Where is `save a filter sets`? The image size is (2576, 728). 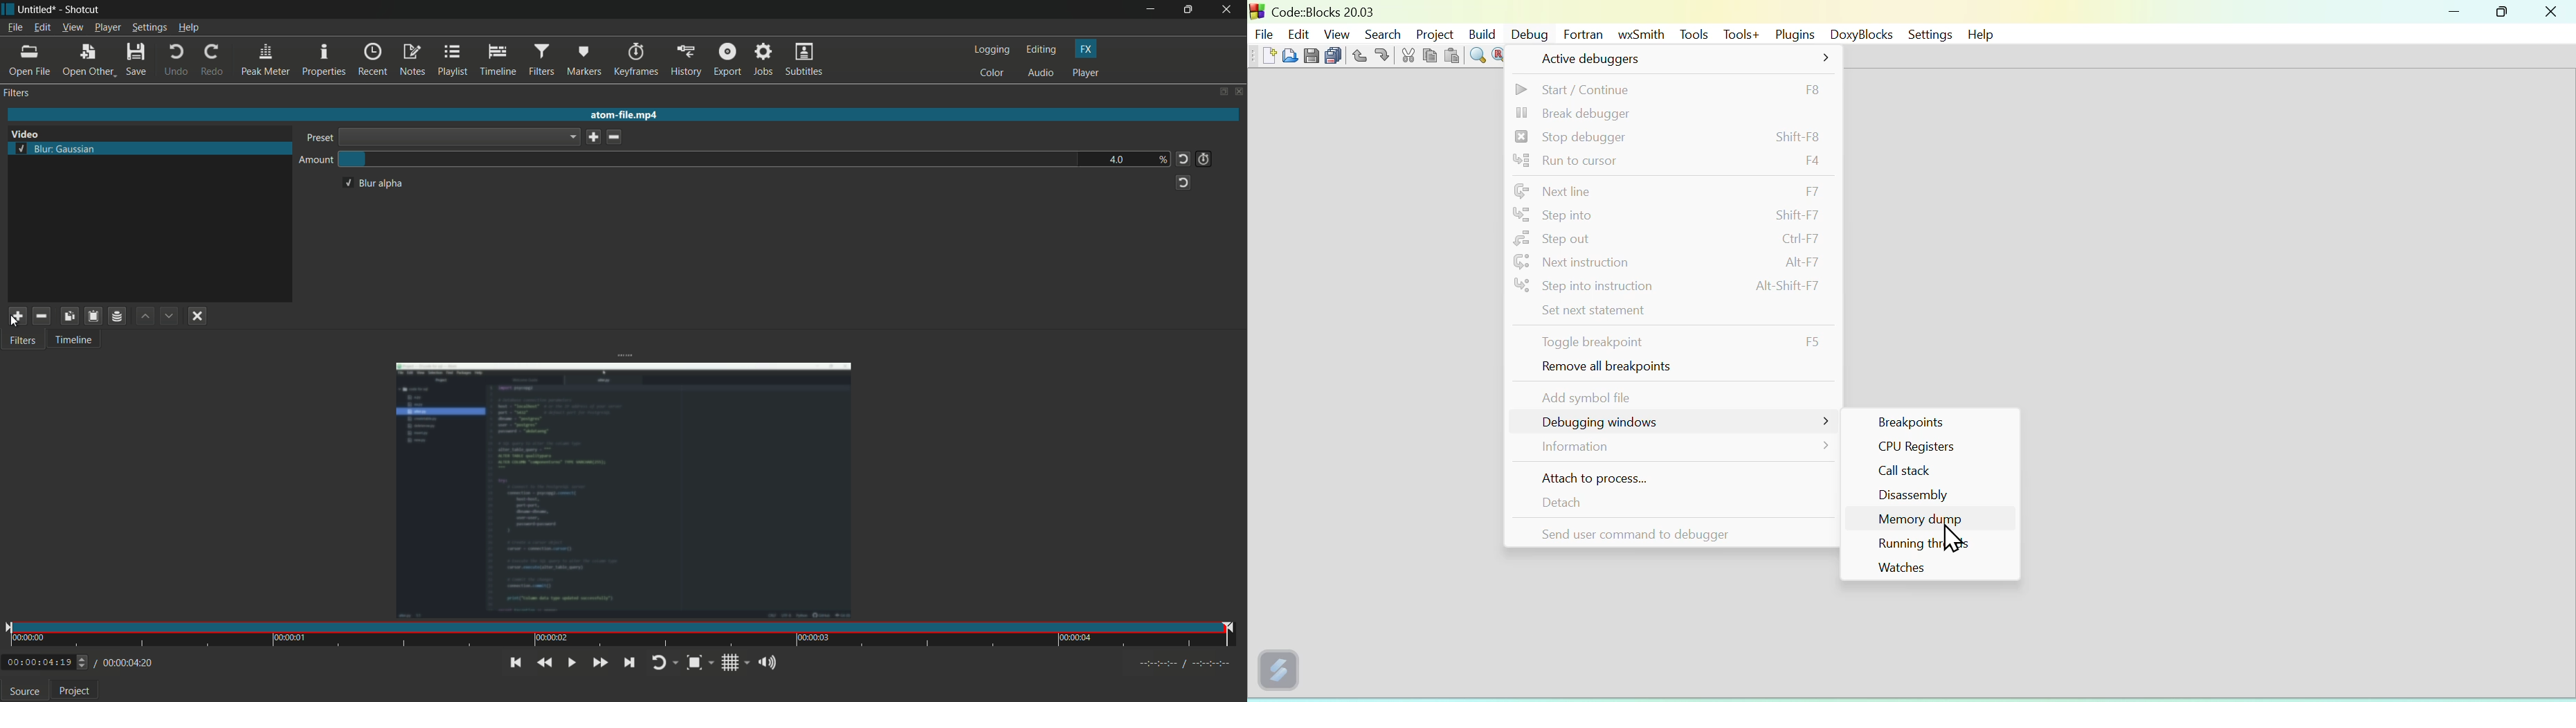 save a filter sets is located at coordinates (118, 317).